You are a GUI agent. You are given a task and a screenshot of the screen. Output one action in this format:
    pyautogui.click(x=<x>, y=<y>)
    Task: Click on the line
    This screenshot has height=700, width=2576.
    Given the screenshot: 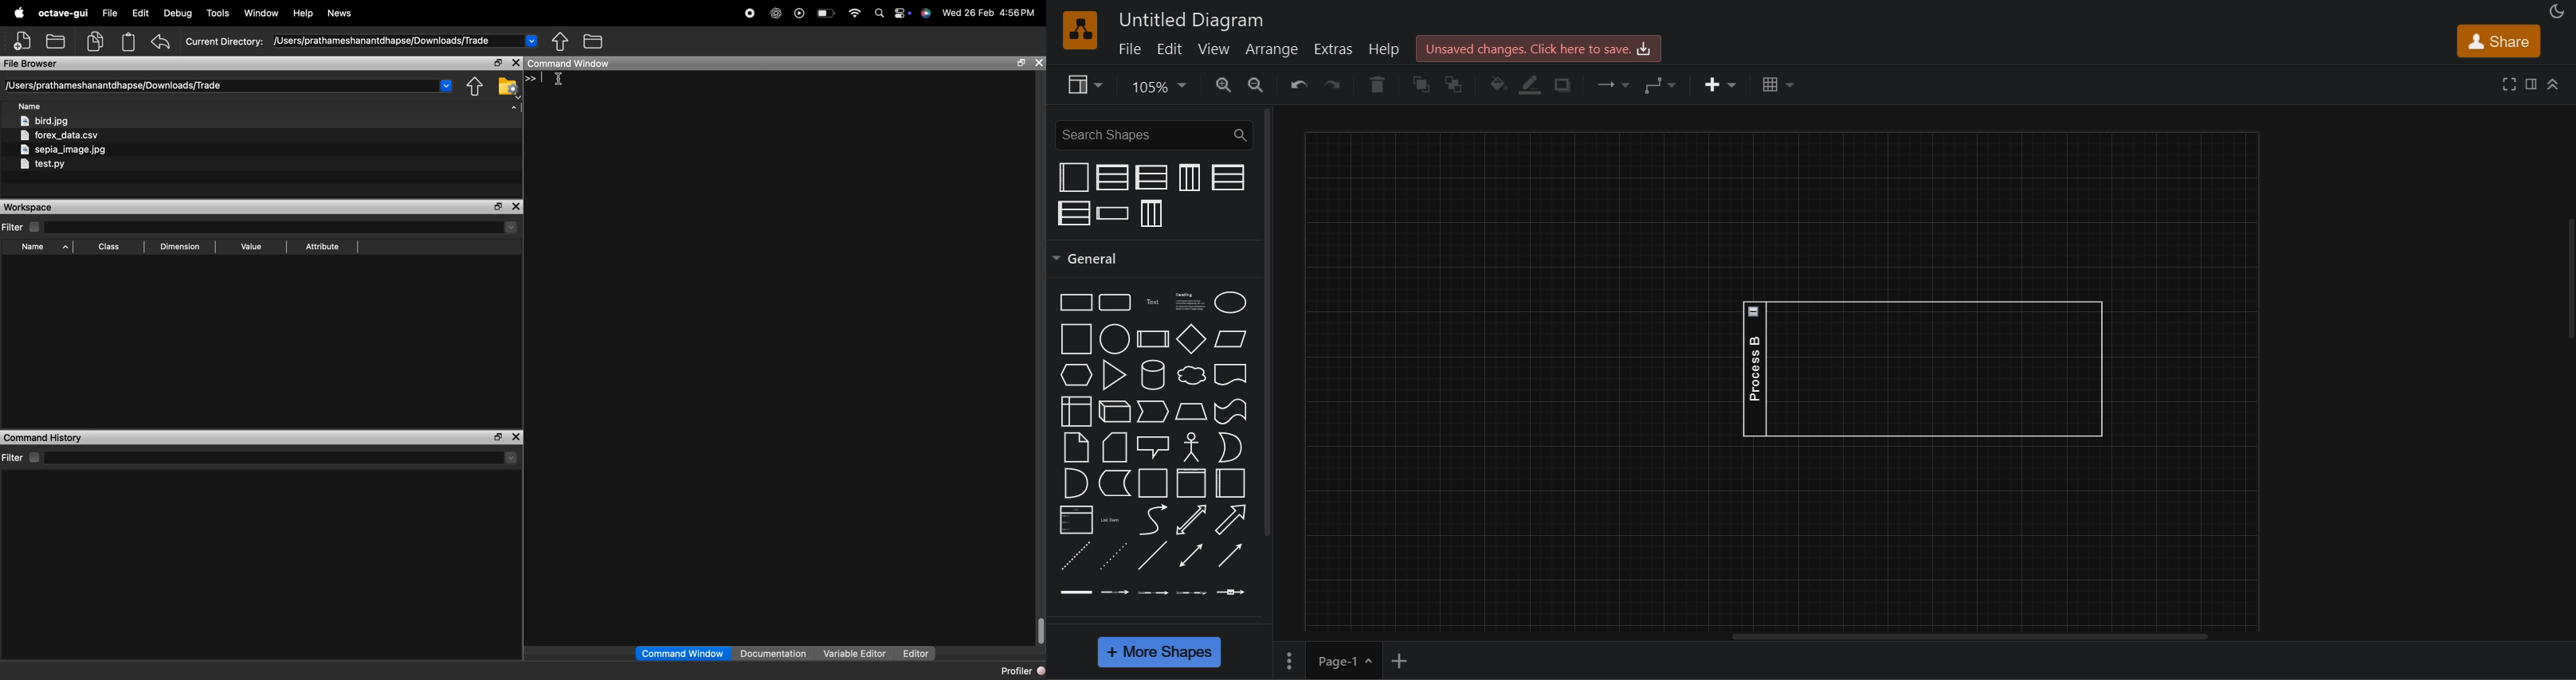 What is the action you would take?
    pyautogui.click(x=1152, y=554)
    